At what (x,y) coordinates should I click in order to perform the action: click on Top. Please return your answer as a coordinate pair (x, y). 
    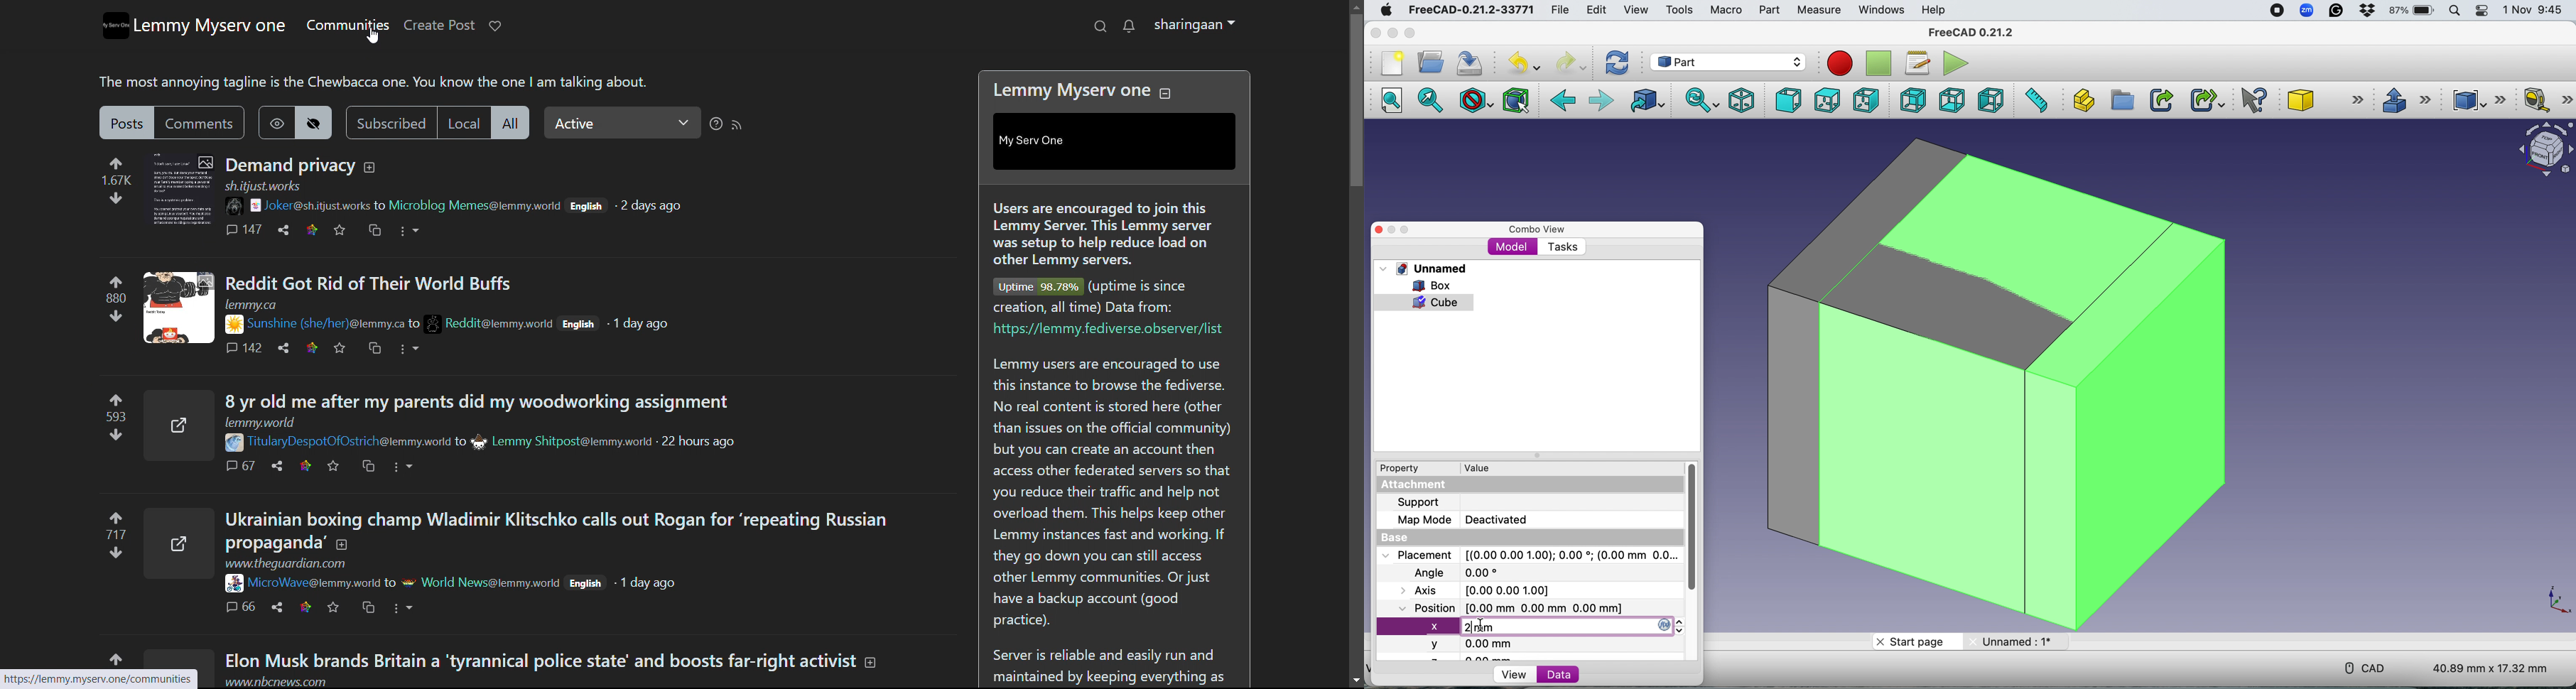
    Looking at the image, I should click on (1827, 101).